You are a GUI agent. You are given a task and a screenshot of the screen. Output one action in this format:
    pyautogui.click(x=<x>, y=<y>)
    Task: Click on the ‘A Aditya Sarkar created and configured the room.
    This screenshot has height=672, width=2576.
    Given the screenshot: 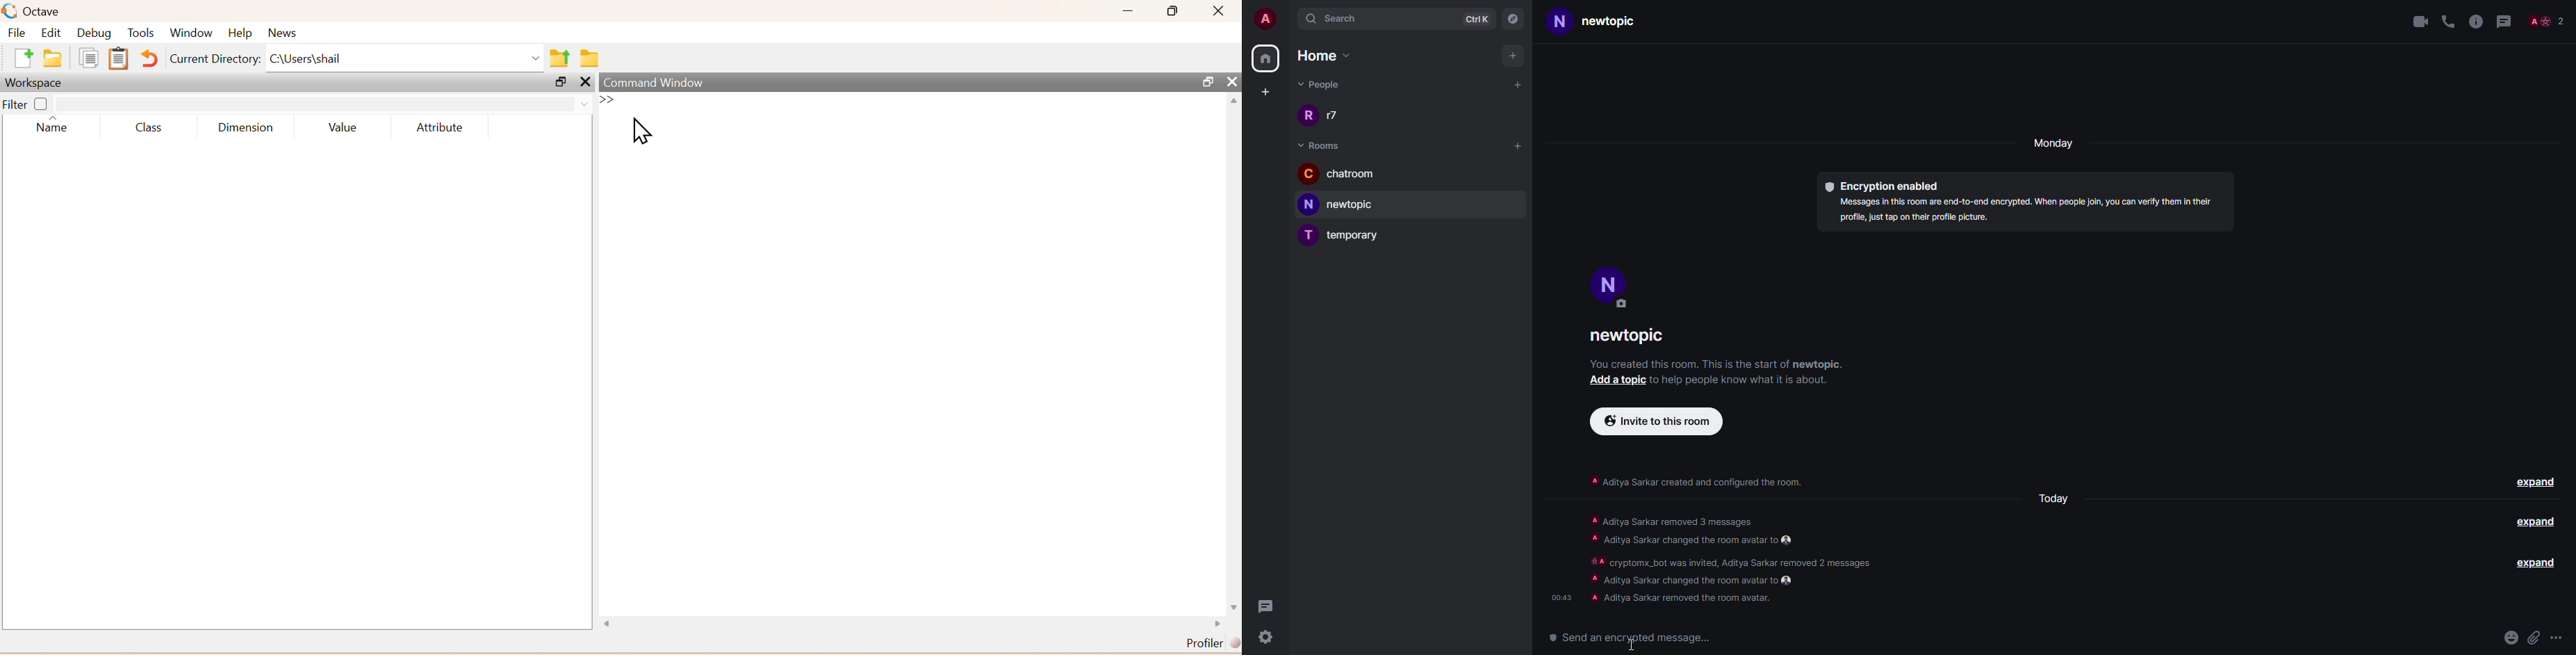 What is the action you would take?
    pyautogui.click(x=1696, y=478)
    